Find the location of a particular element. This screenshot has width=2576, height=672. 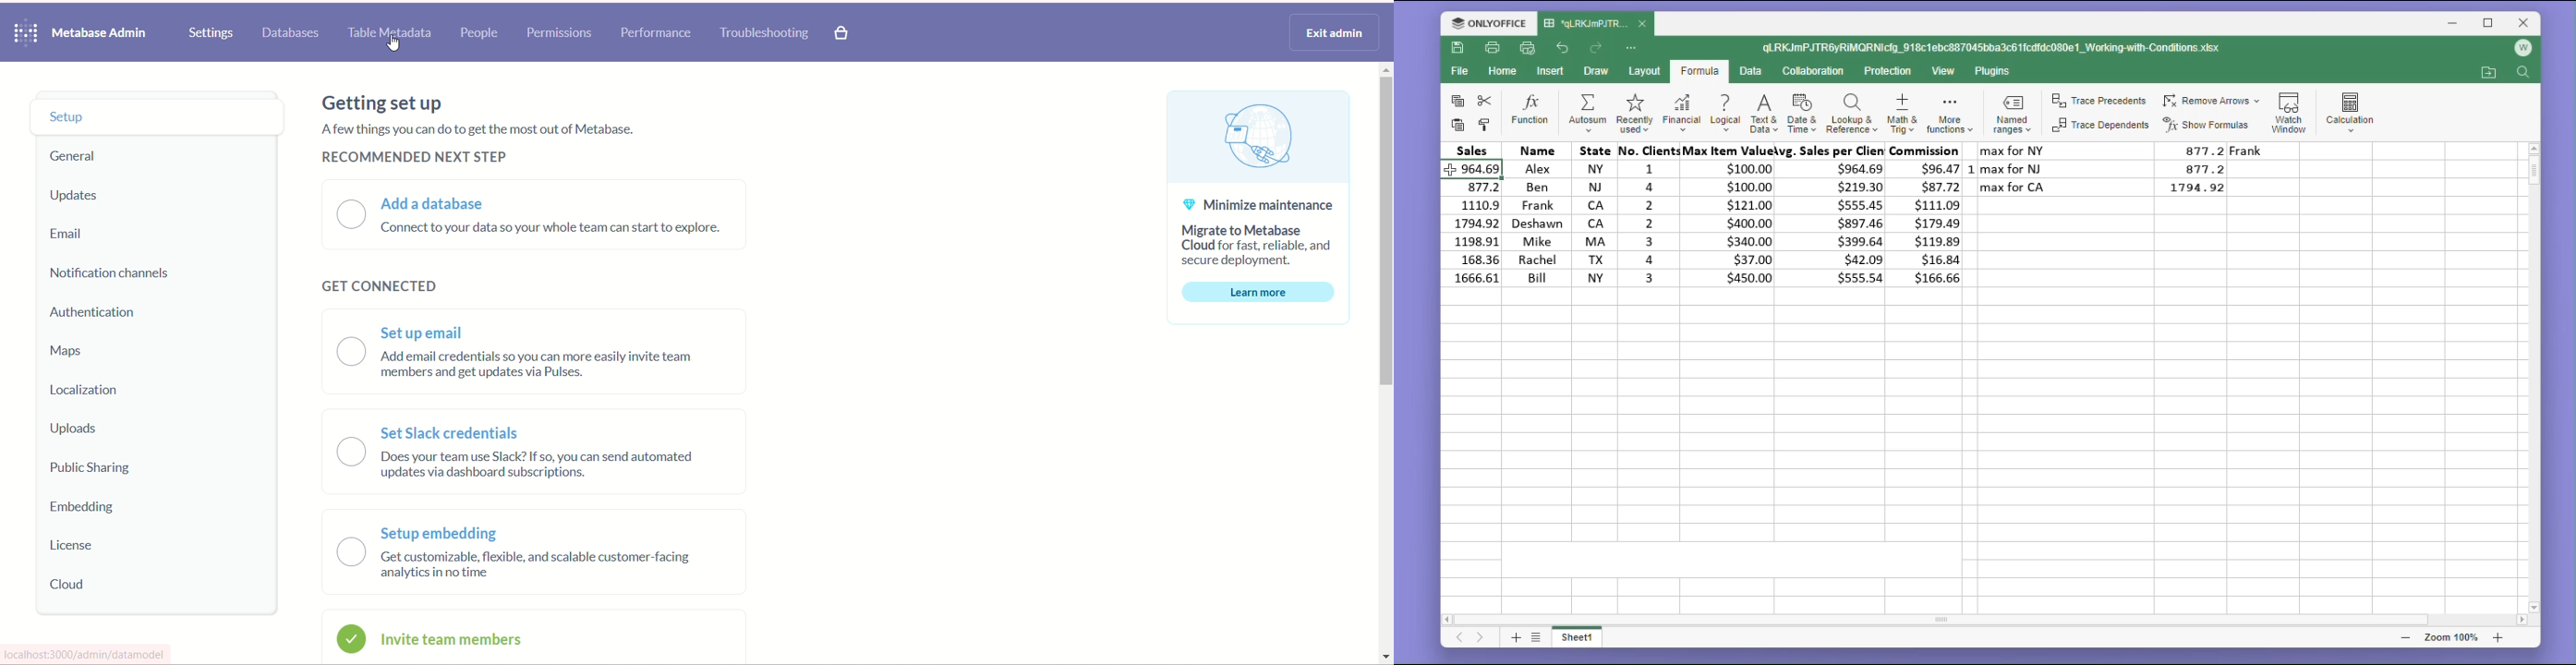

remove arrows is located at coordinates (2211, 98).